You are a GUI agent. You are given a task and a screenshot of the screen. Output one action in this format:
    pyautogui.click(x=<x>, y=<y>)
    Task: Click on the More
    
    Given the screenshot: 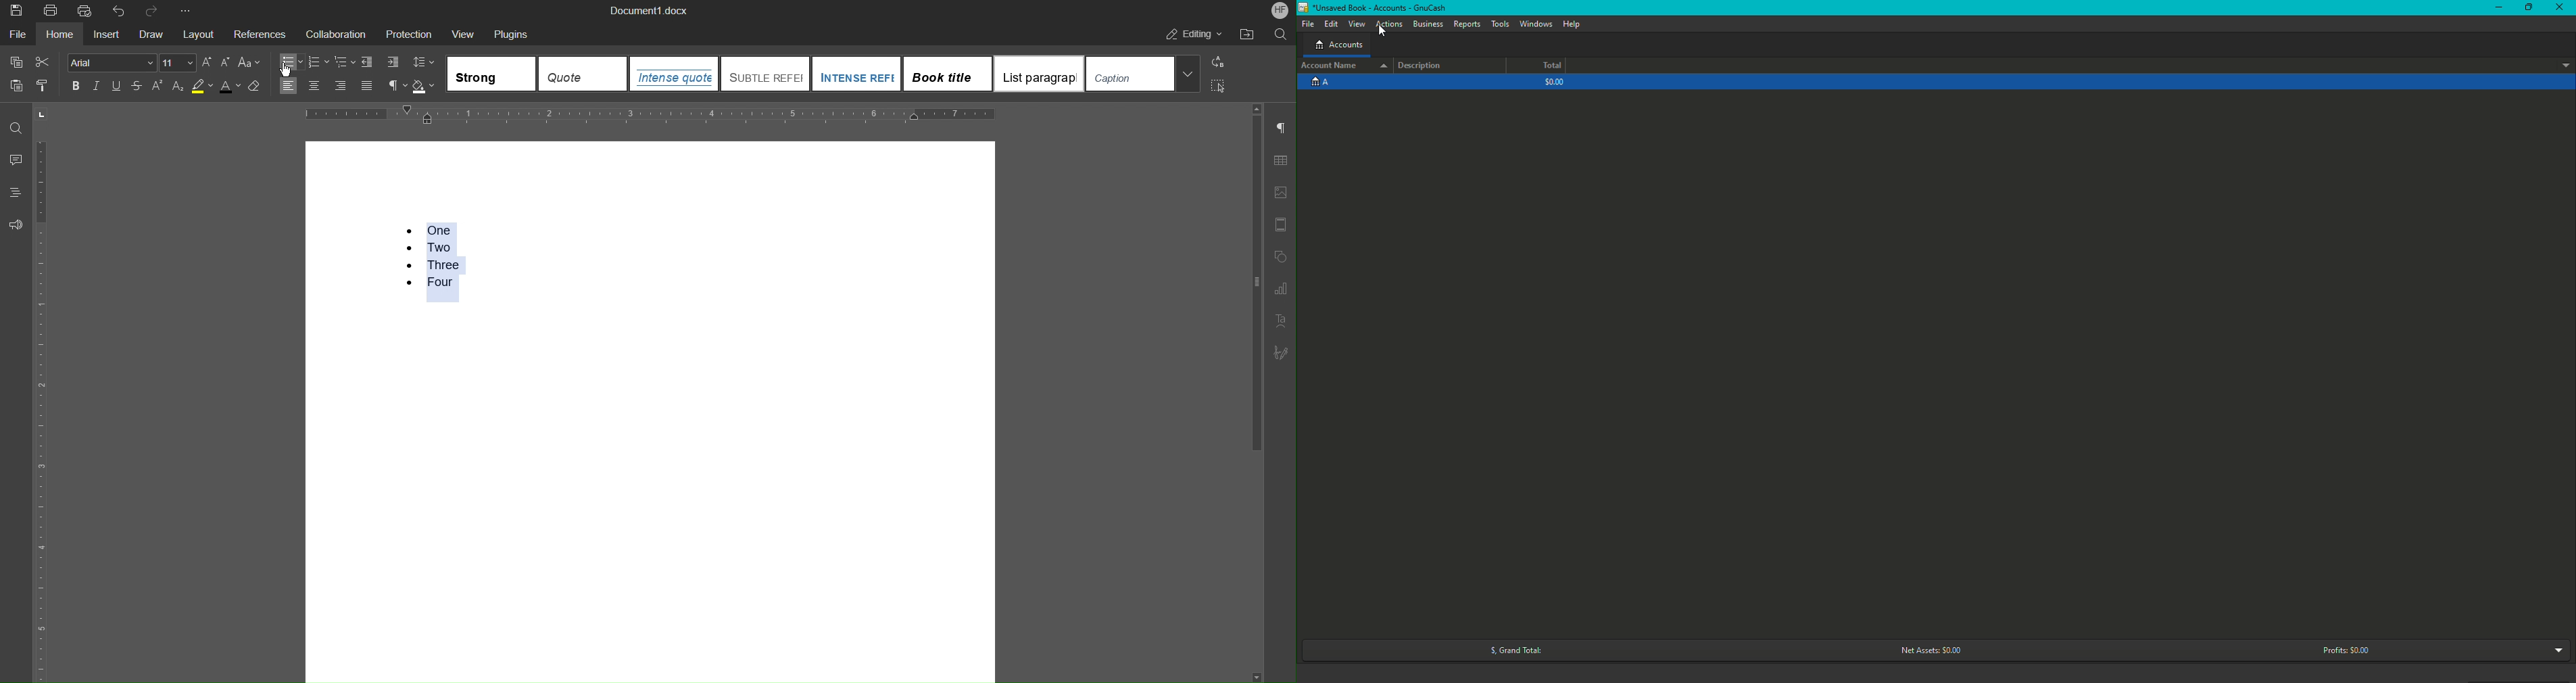 What is the action you would take?
    pyautogui.click(x=185, y=9)
    